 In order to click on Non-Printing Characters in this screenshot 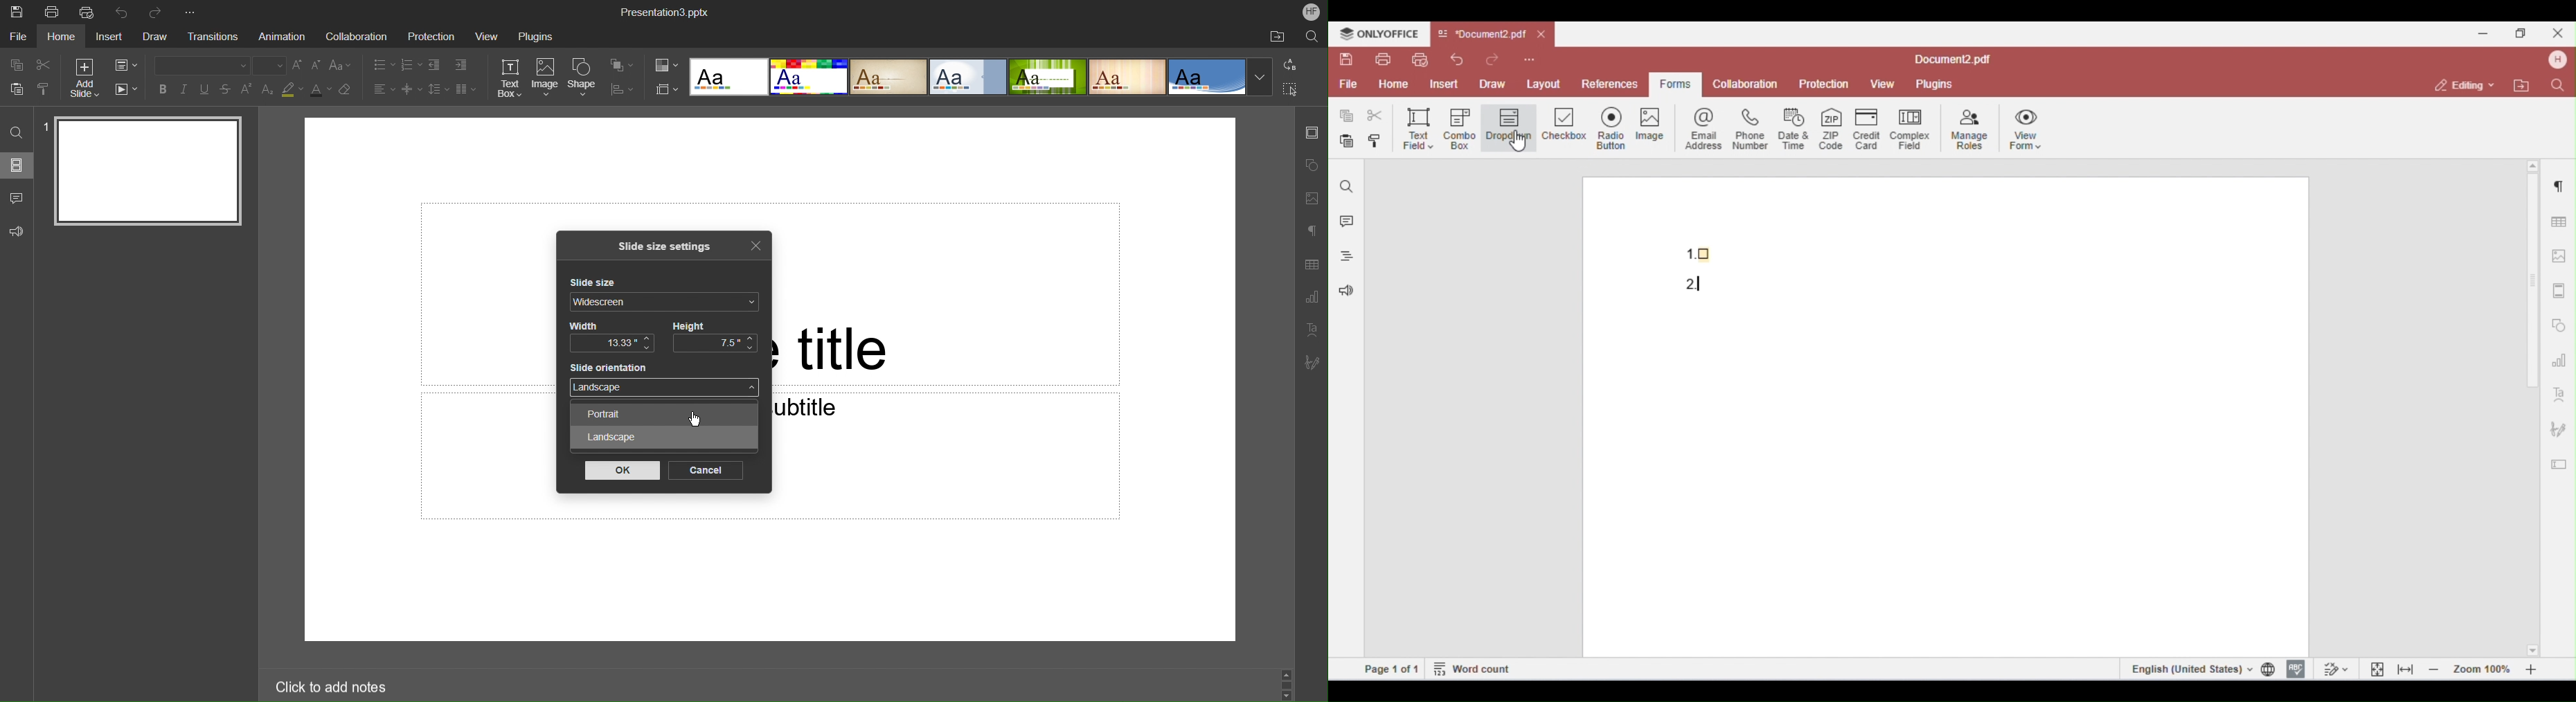, I will do `click(1312, 230)`.